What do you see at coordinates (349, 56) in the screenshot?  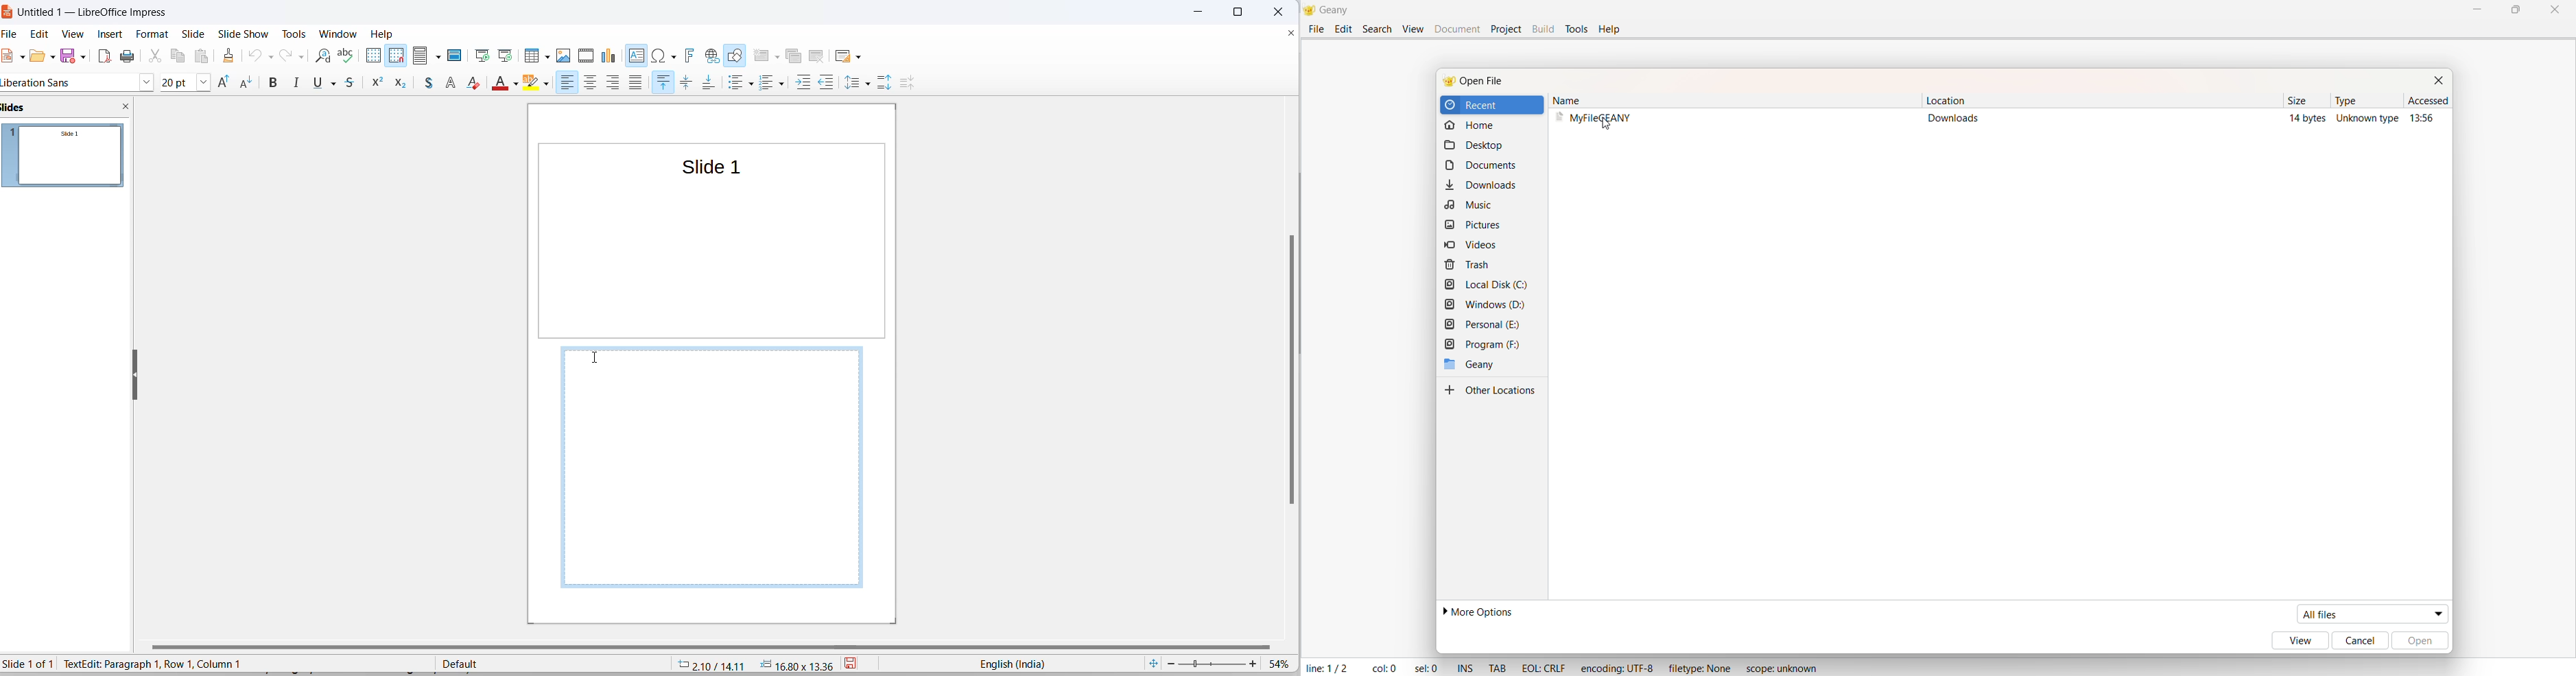 I see `spellings ` at bounding box center [349, 56].